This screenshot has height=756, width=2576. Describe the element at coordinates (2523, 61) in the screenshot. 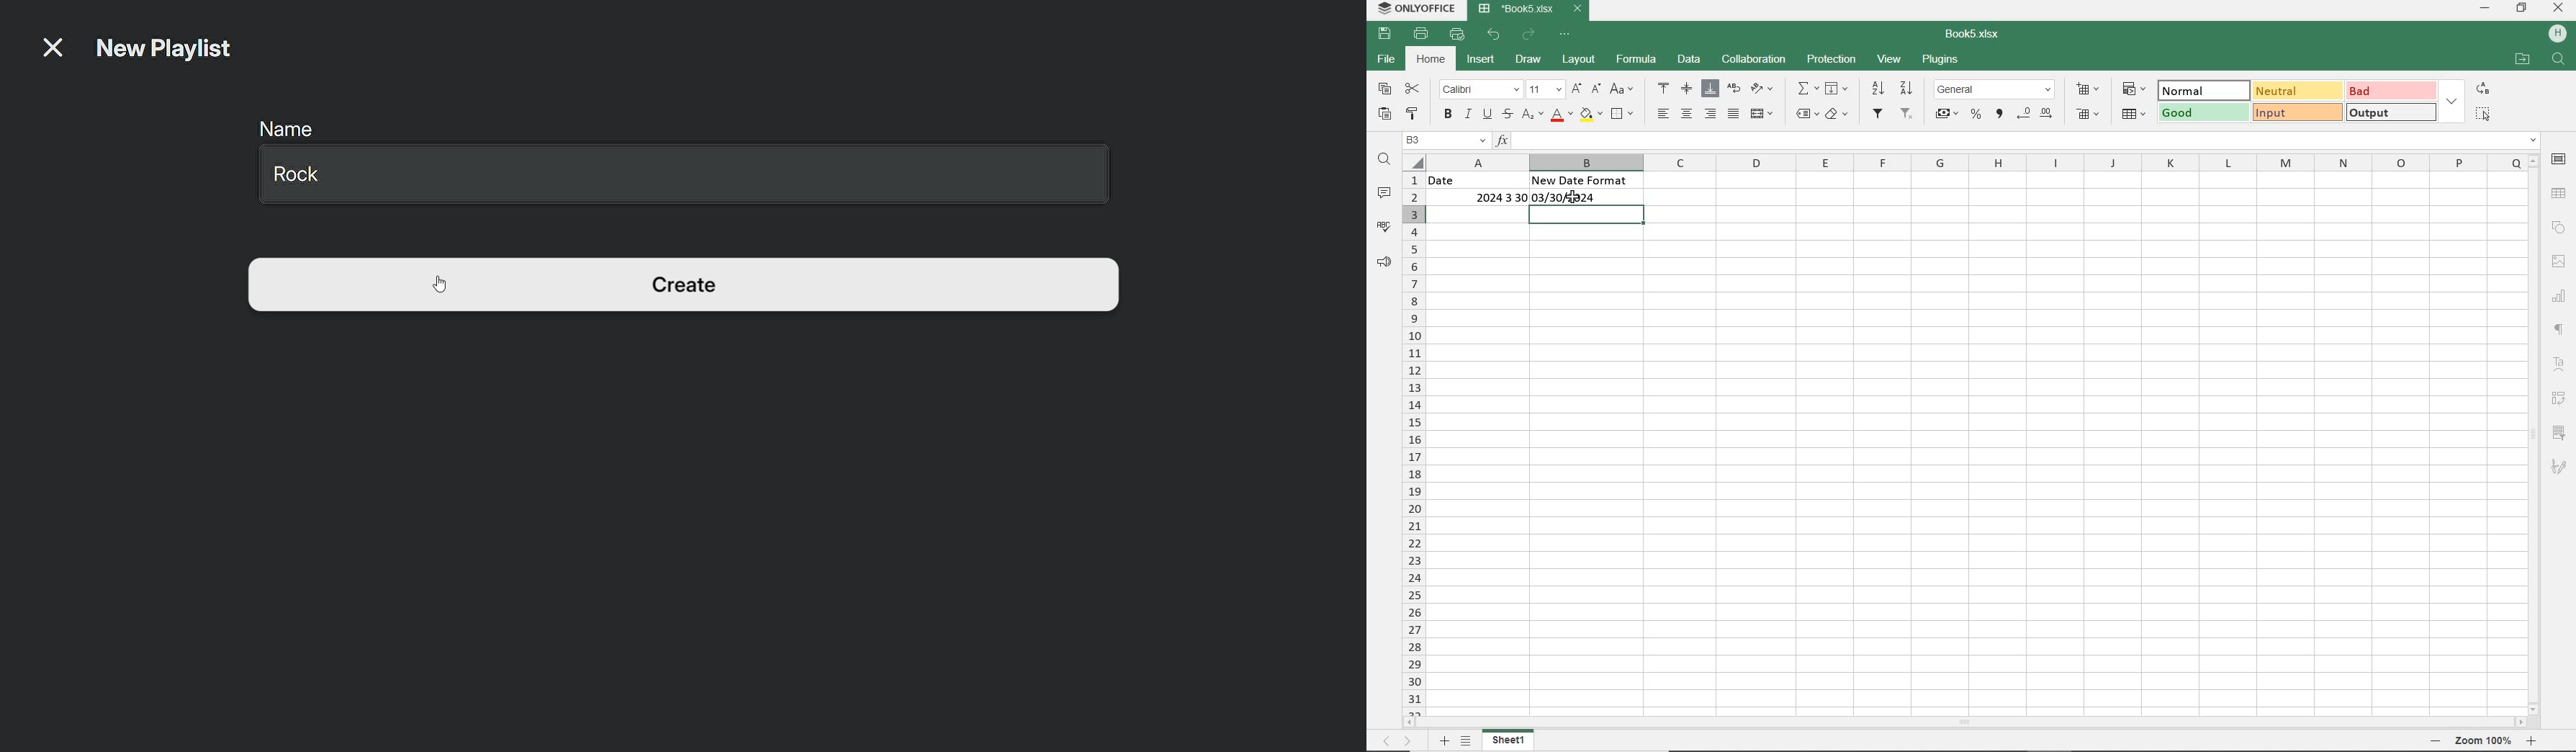

I see `OPEN FILE LOCATION` at that location.